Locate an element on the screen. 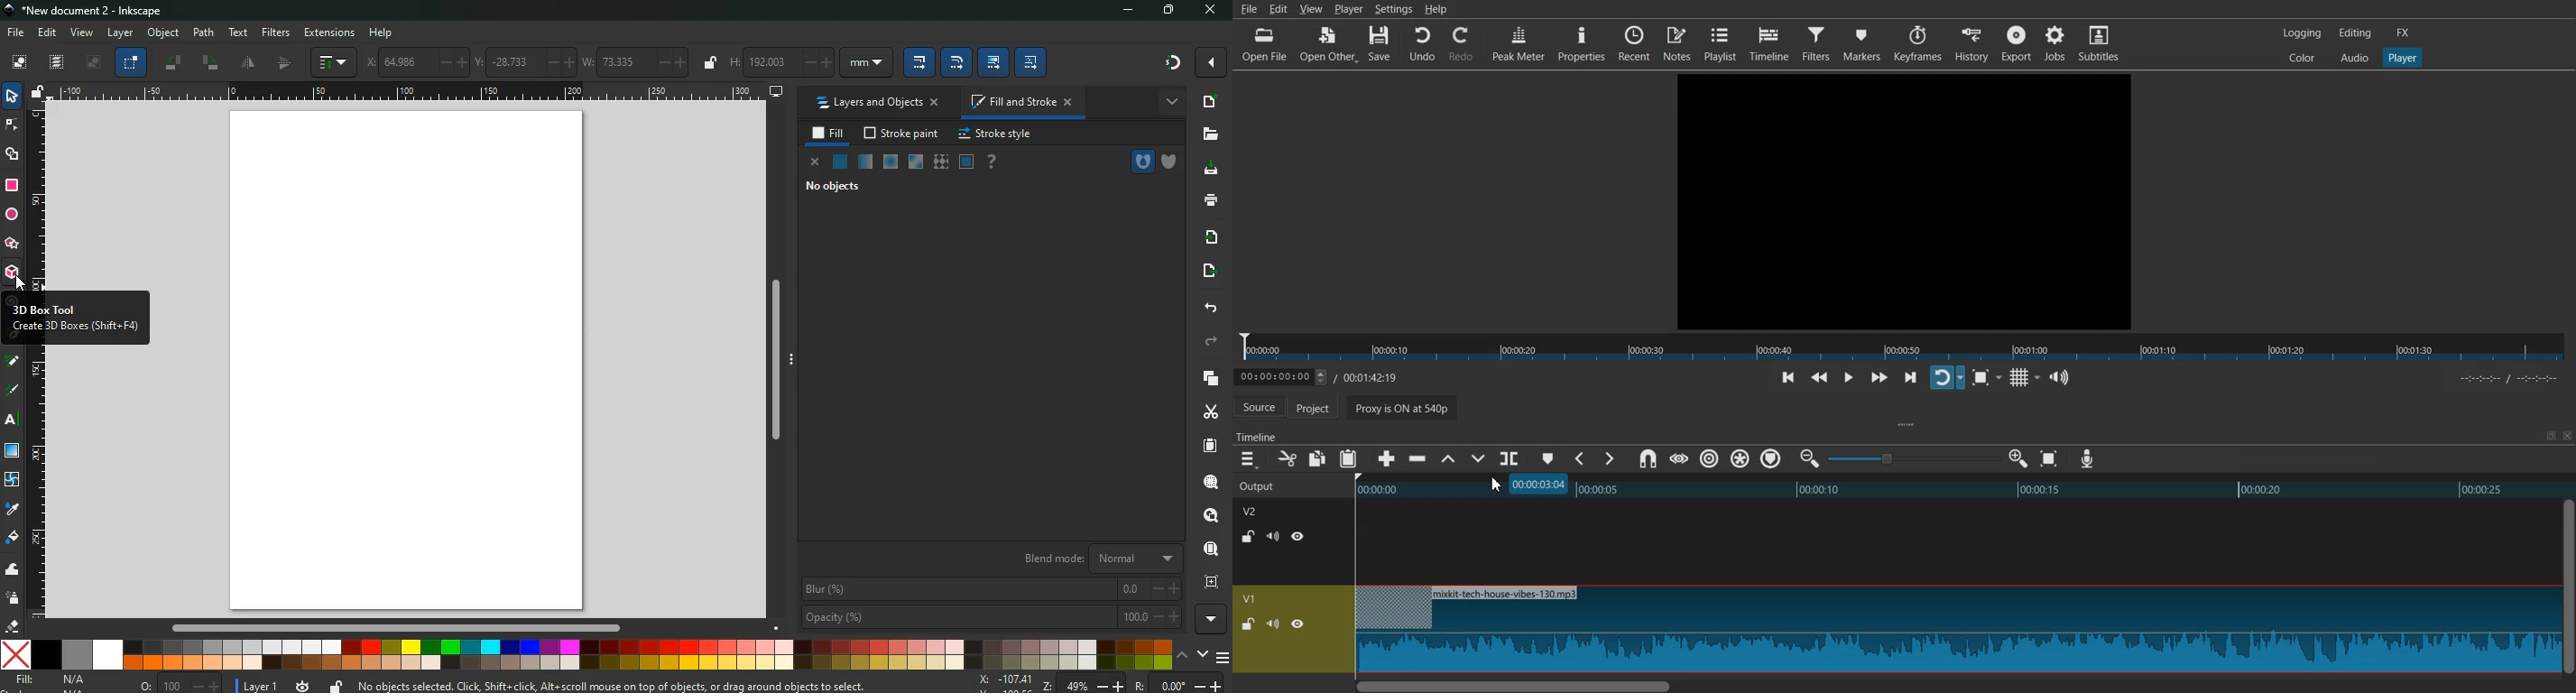 This screenshot has height=700, width=2576. file is located at coordinates (14, 33).